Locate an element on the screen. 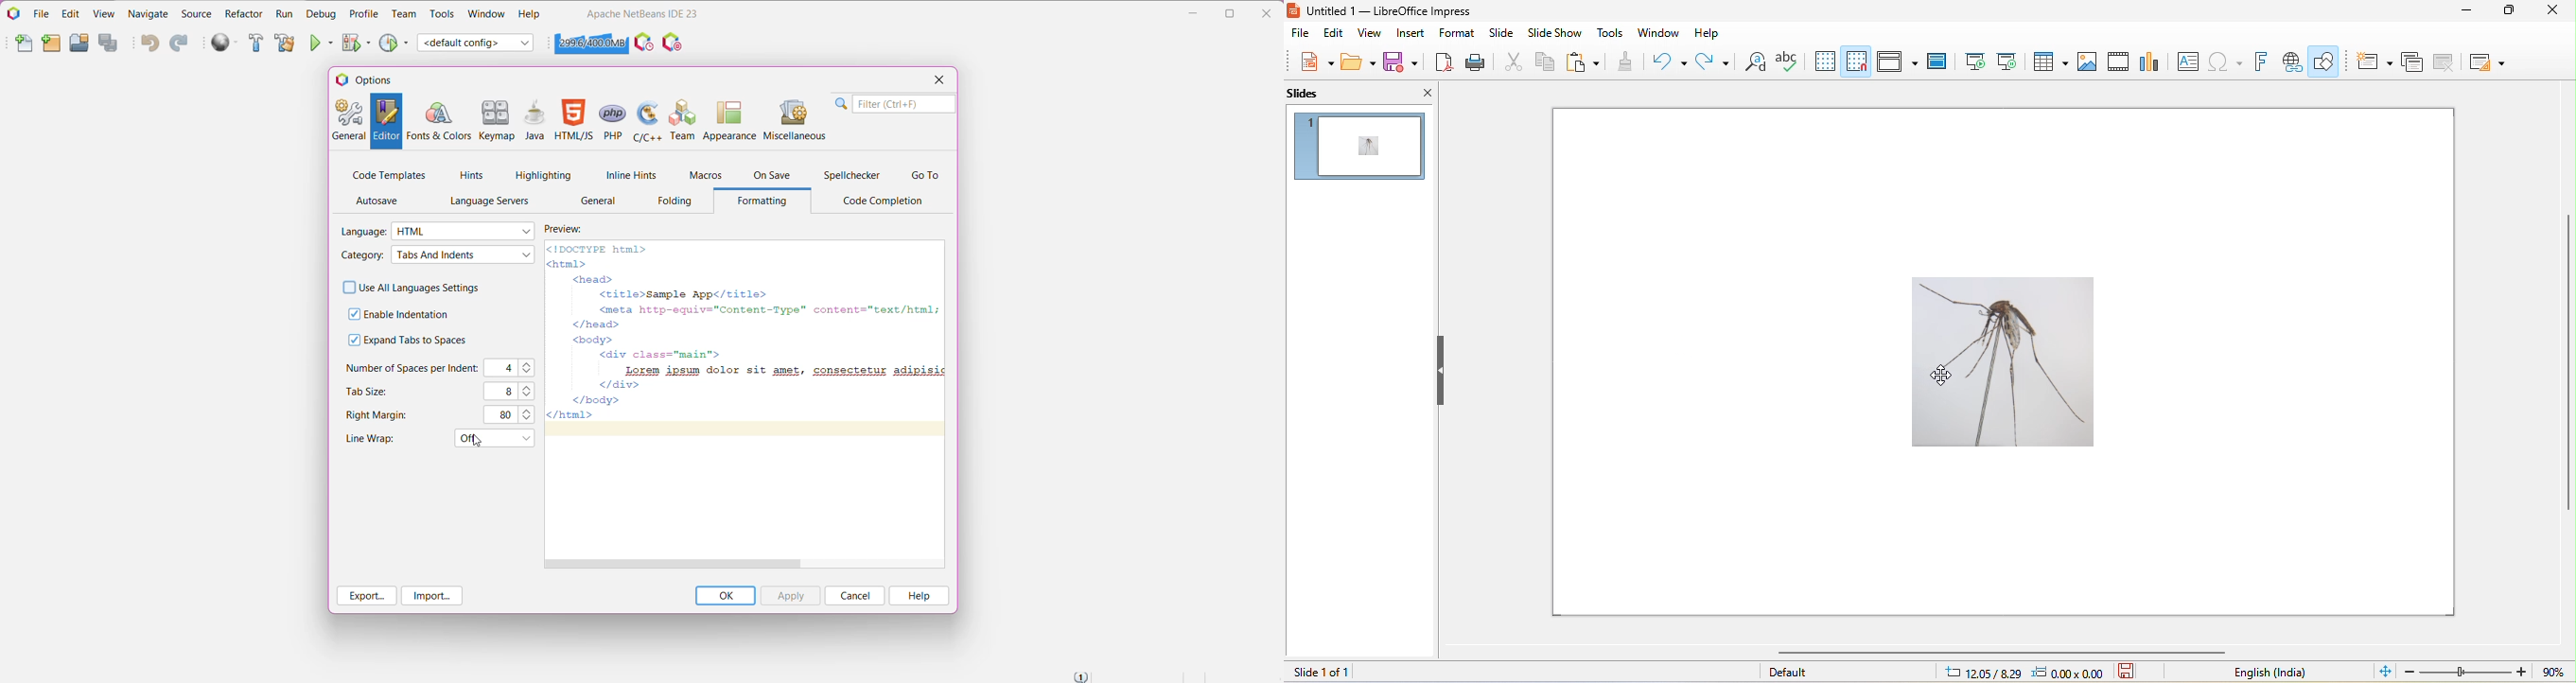  cut is located at coordinates (1517, 61).